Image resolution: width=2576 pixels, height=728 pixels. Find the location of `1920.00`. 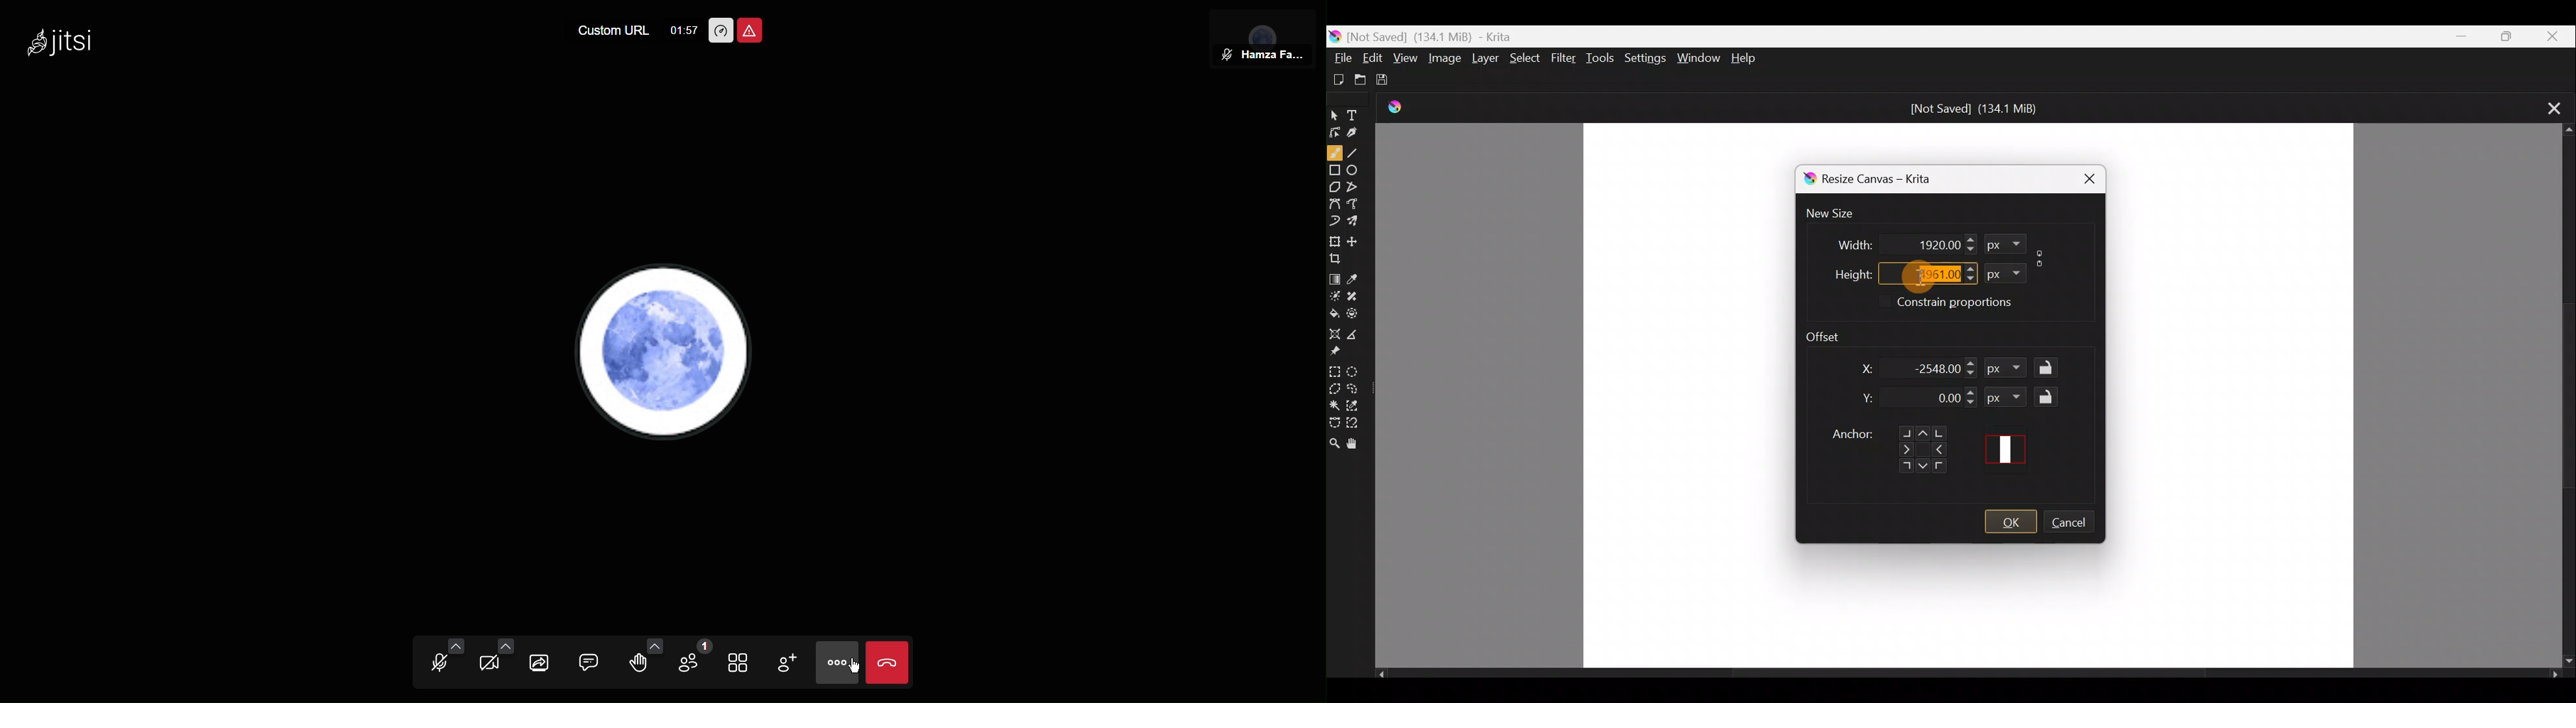

1920.00 is located at coordinates (1920, 243).